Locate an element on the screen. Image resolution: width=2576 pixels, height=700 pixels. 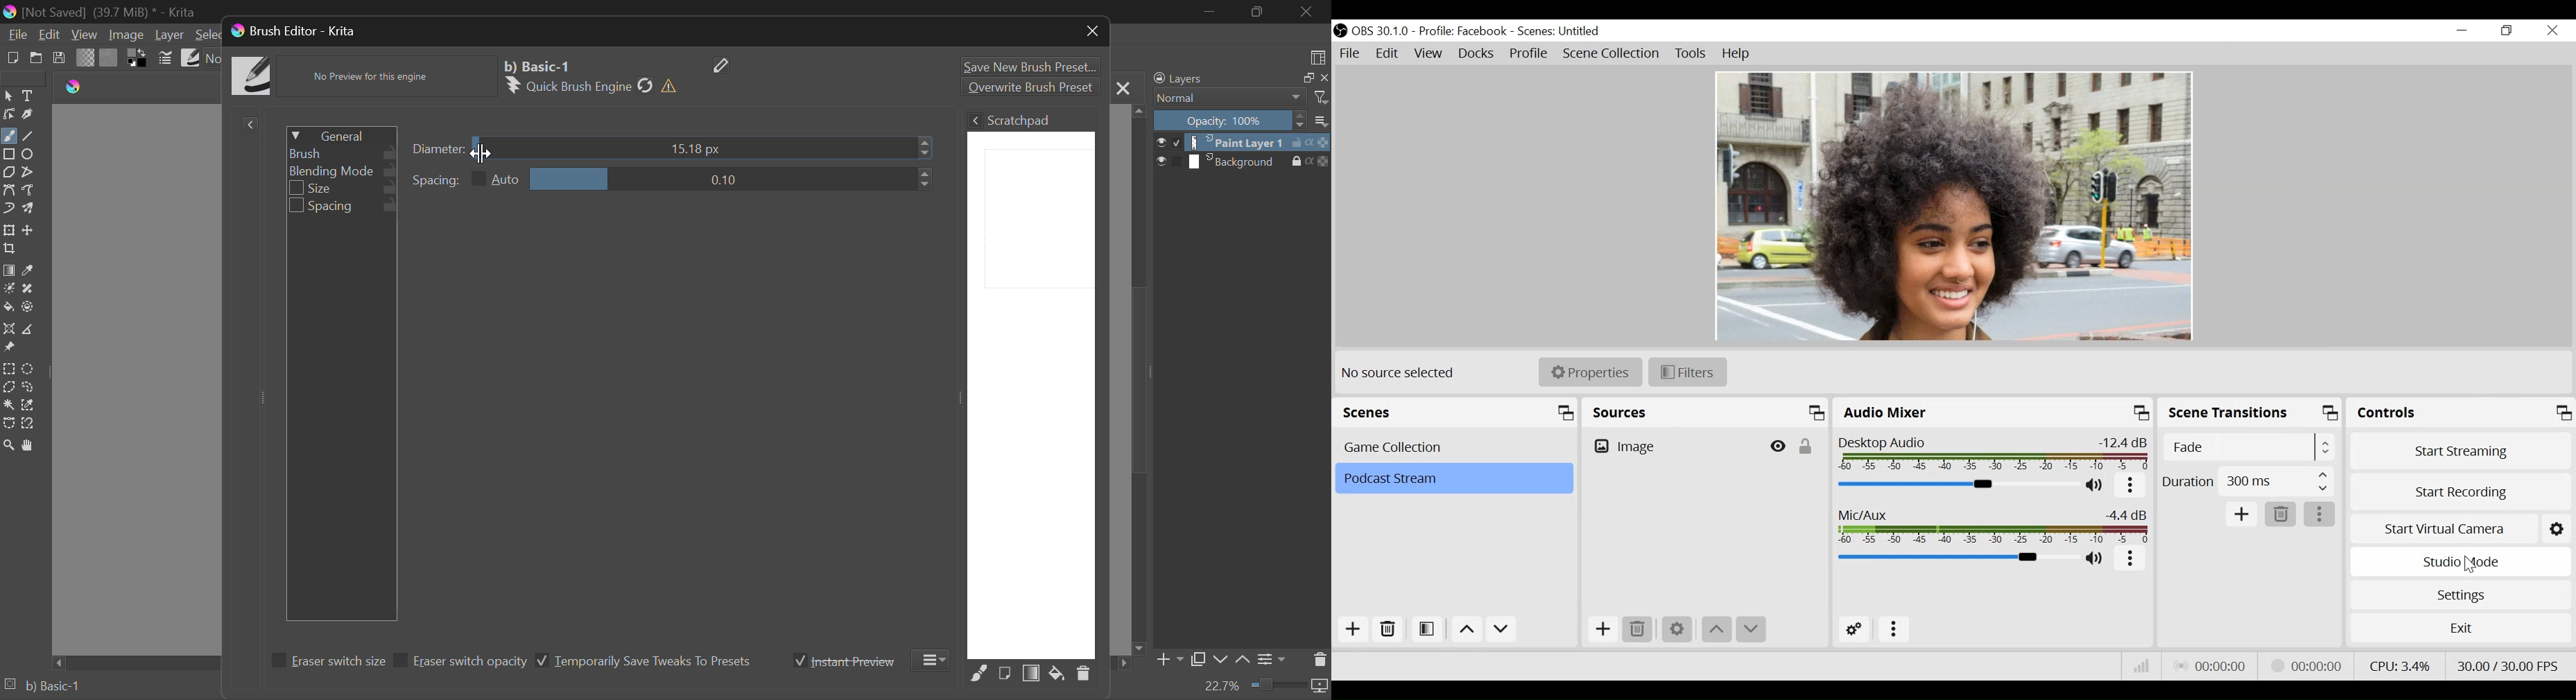
Docks is located at coordinates (1477, 54).